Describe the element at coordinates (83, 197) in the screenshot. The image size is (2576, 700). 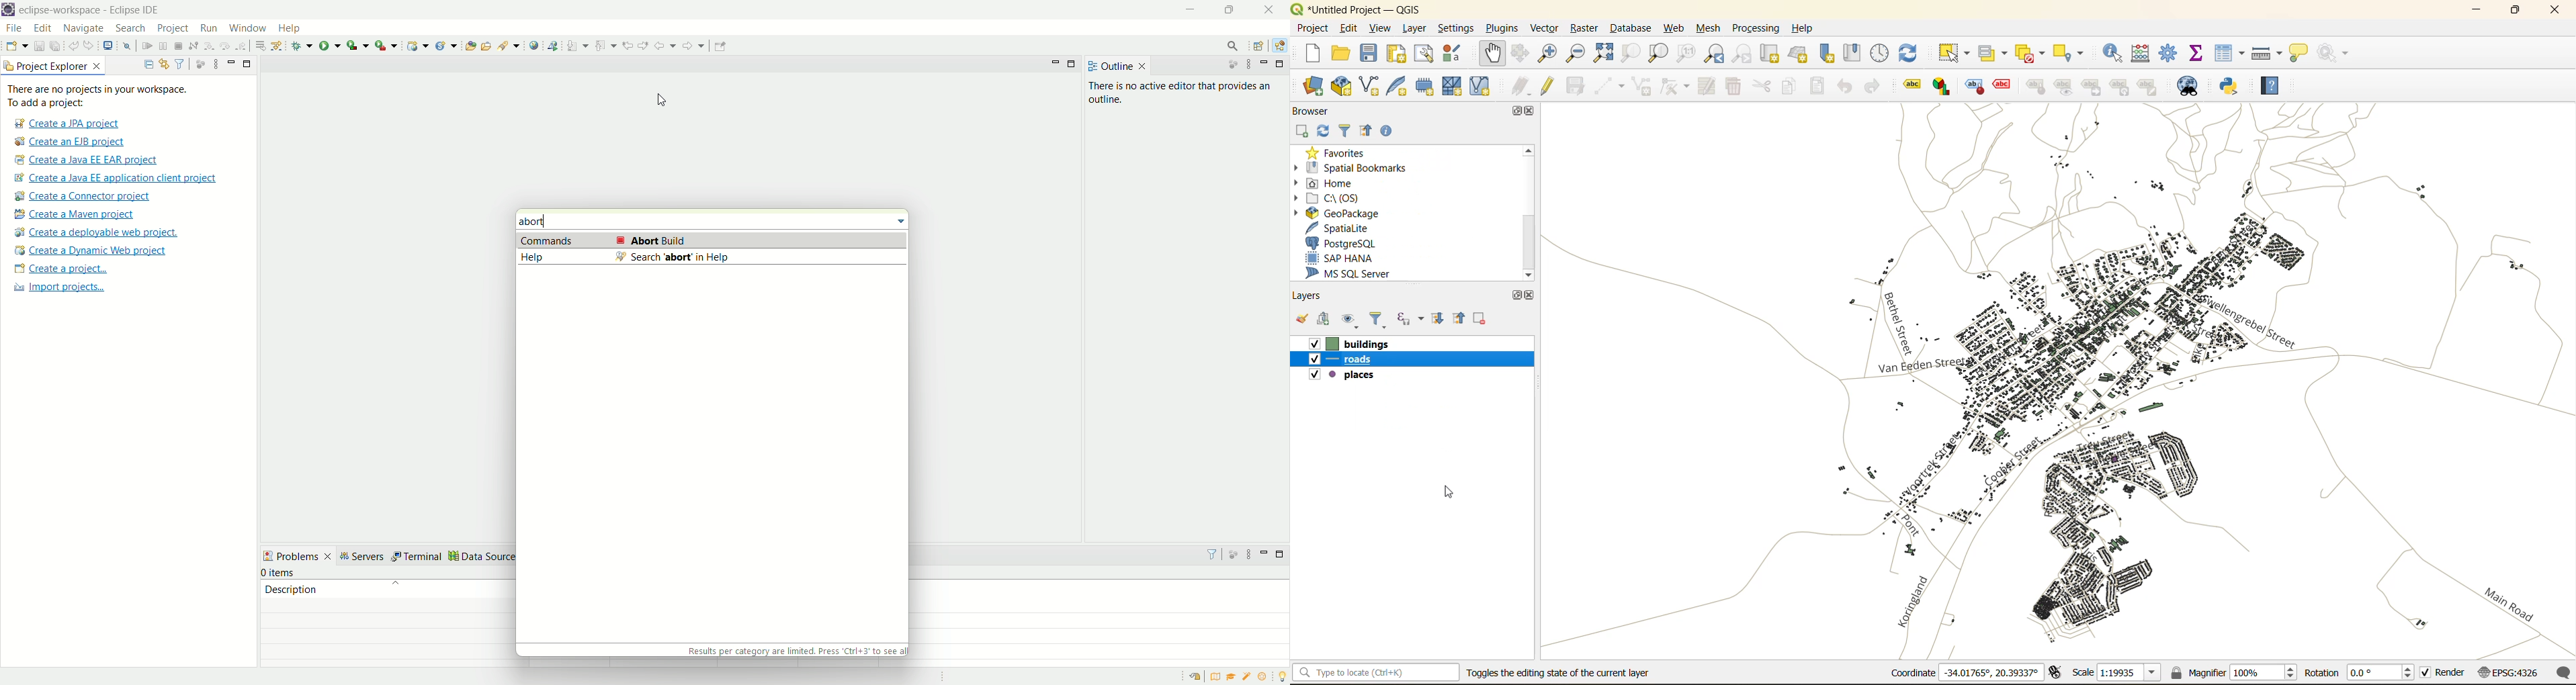
I see `create a connector project` at that location.